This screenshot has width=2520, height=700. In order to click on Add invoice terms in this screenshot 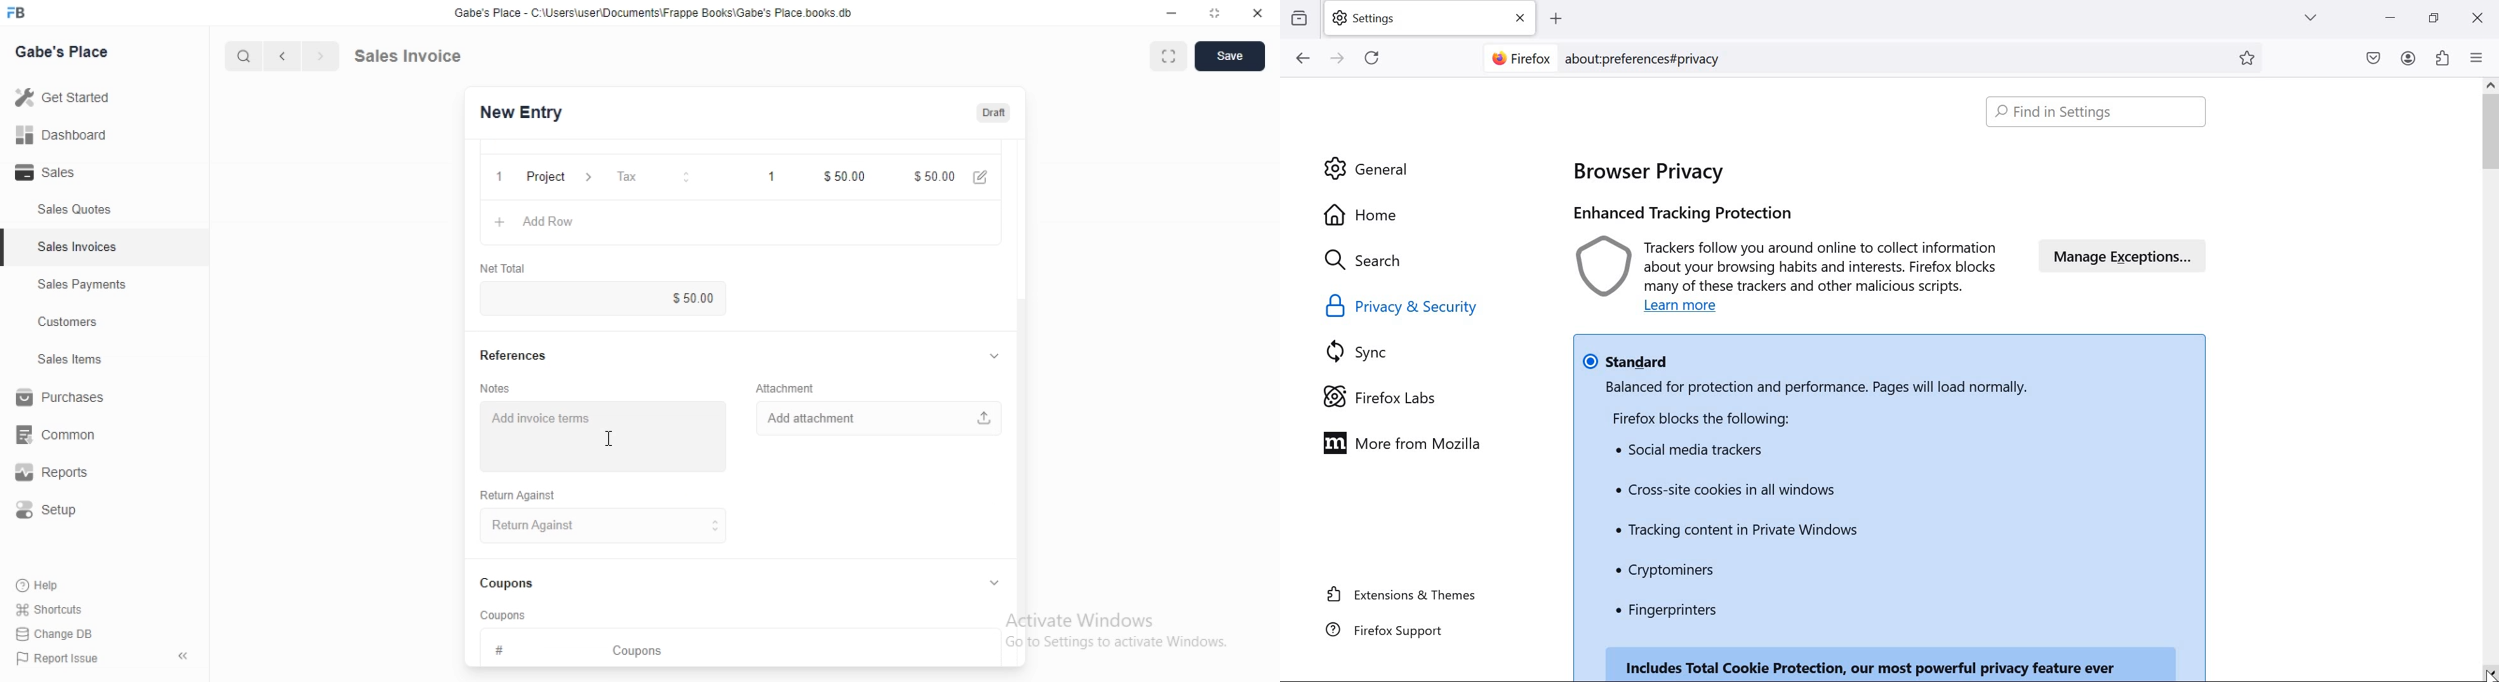, I will do `click(595, 428)`.